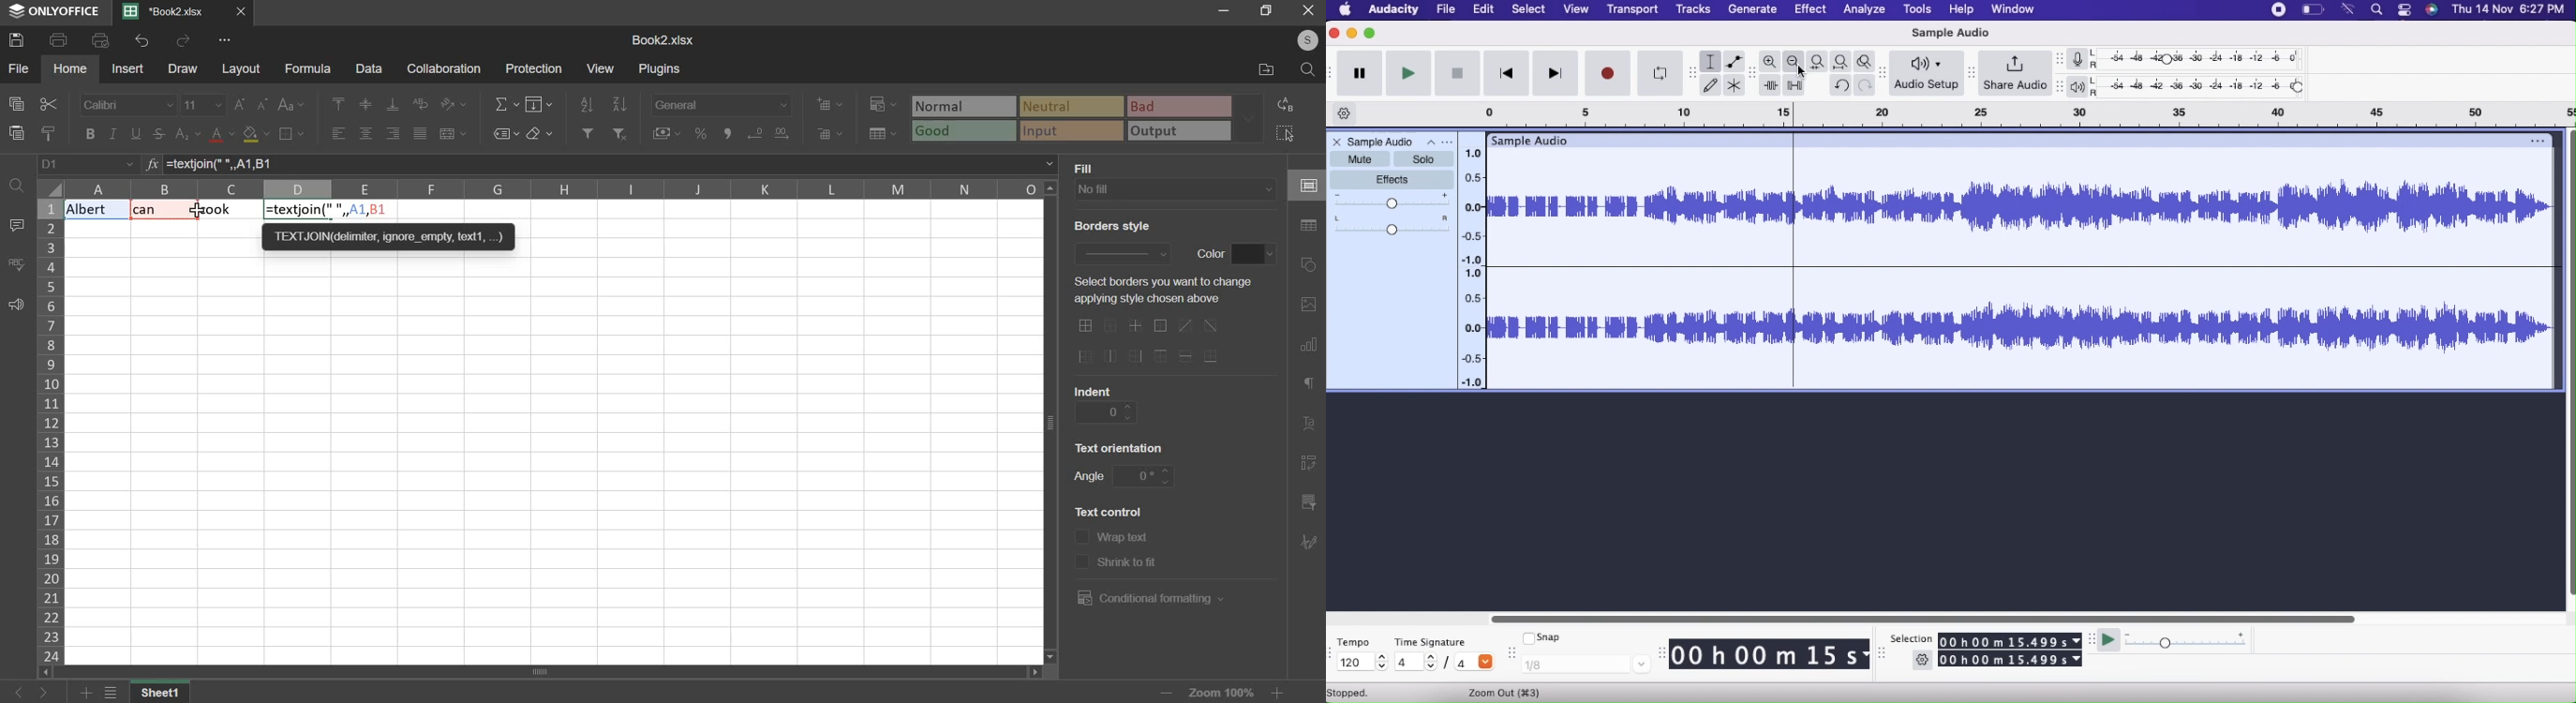  Describe the element at coordinates (1393, 180) in the screenshot. I see `Effects` at that location.